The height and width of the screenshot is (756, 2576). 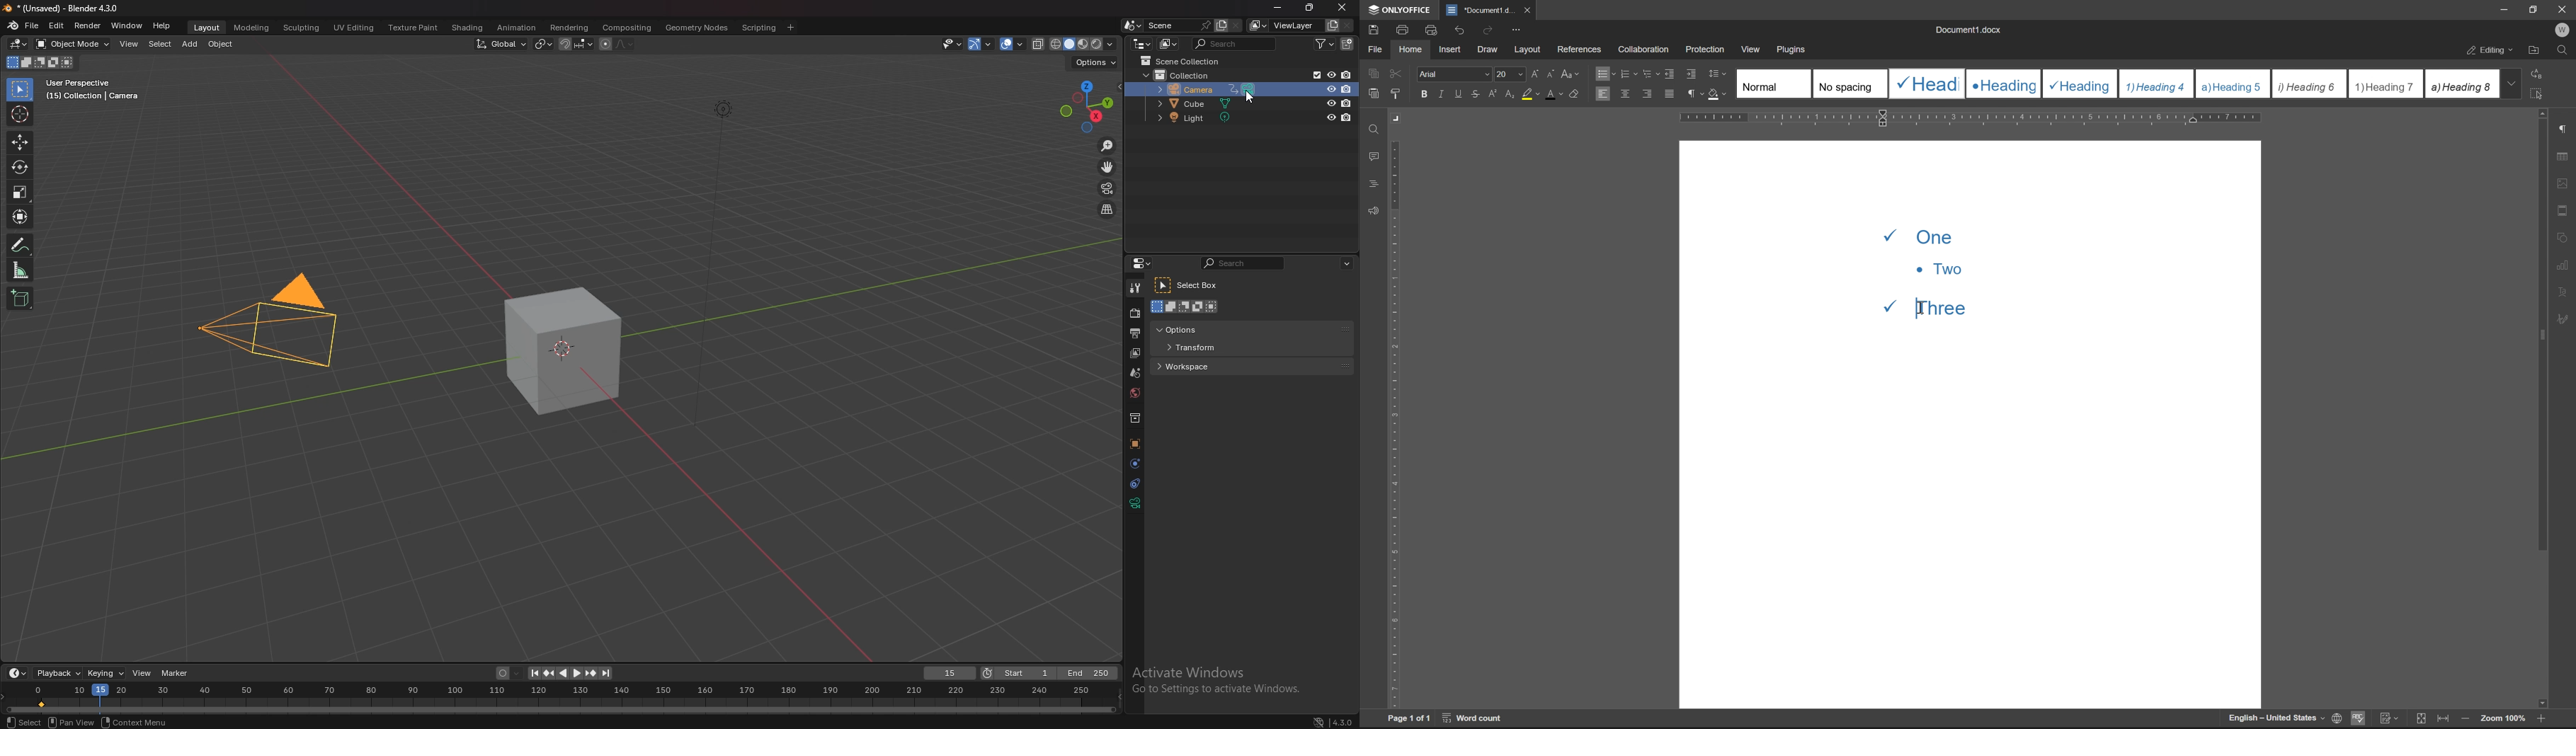 What do you see at coordinates (591, 673) in the screenshot?
I see `jump to keyframe` at bounding box center [591, 673].